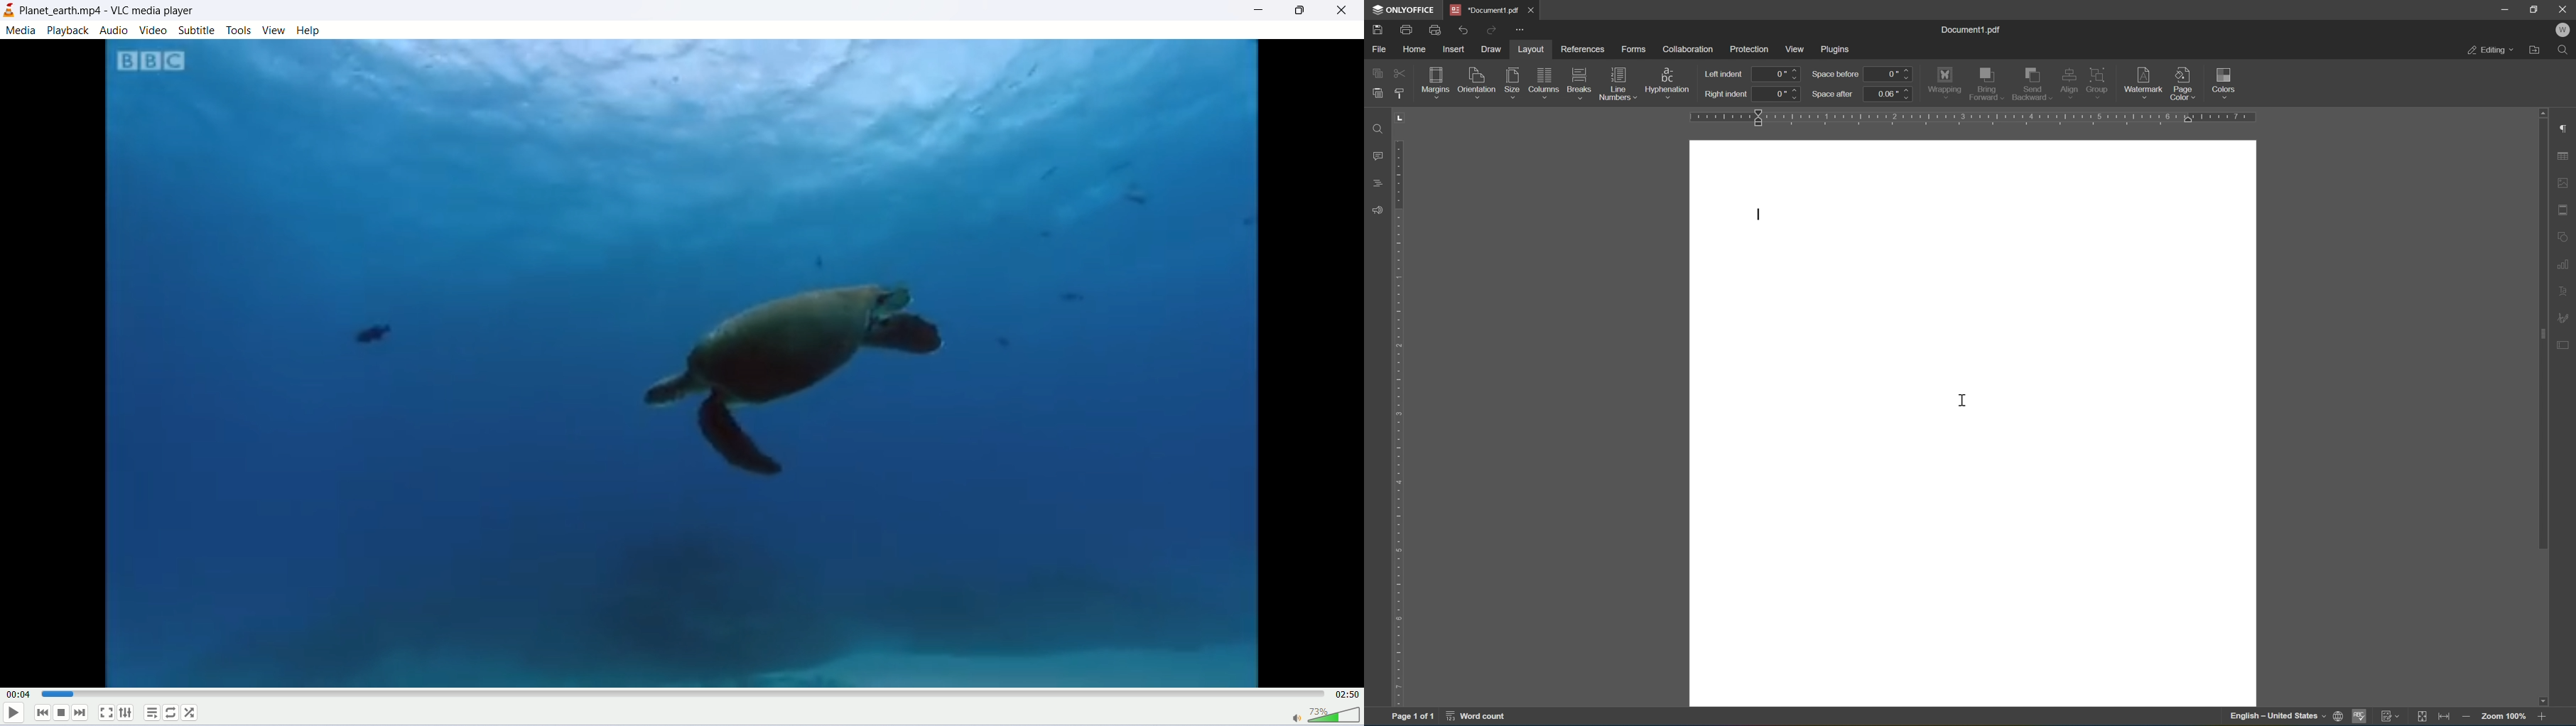  I want to click on playlist, so click(153, 714).